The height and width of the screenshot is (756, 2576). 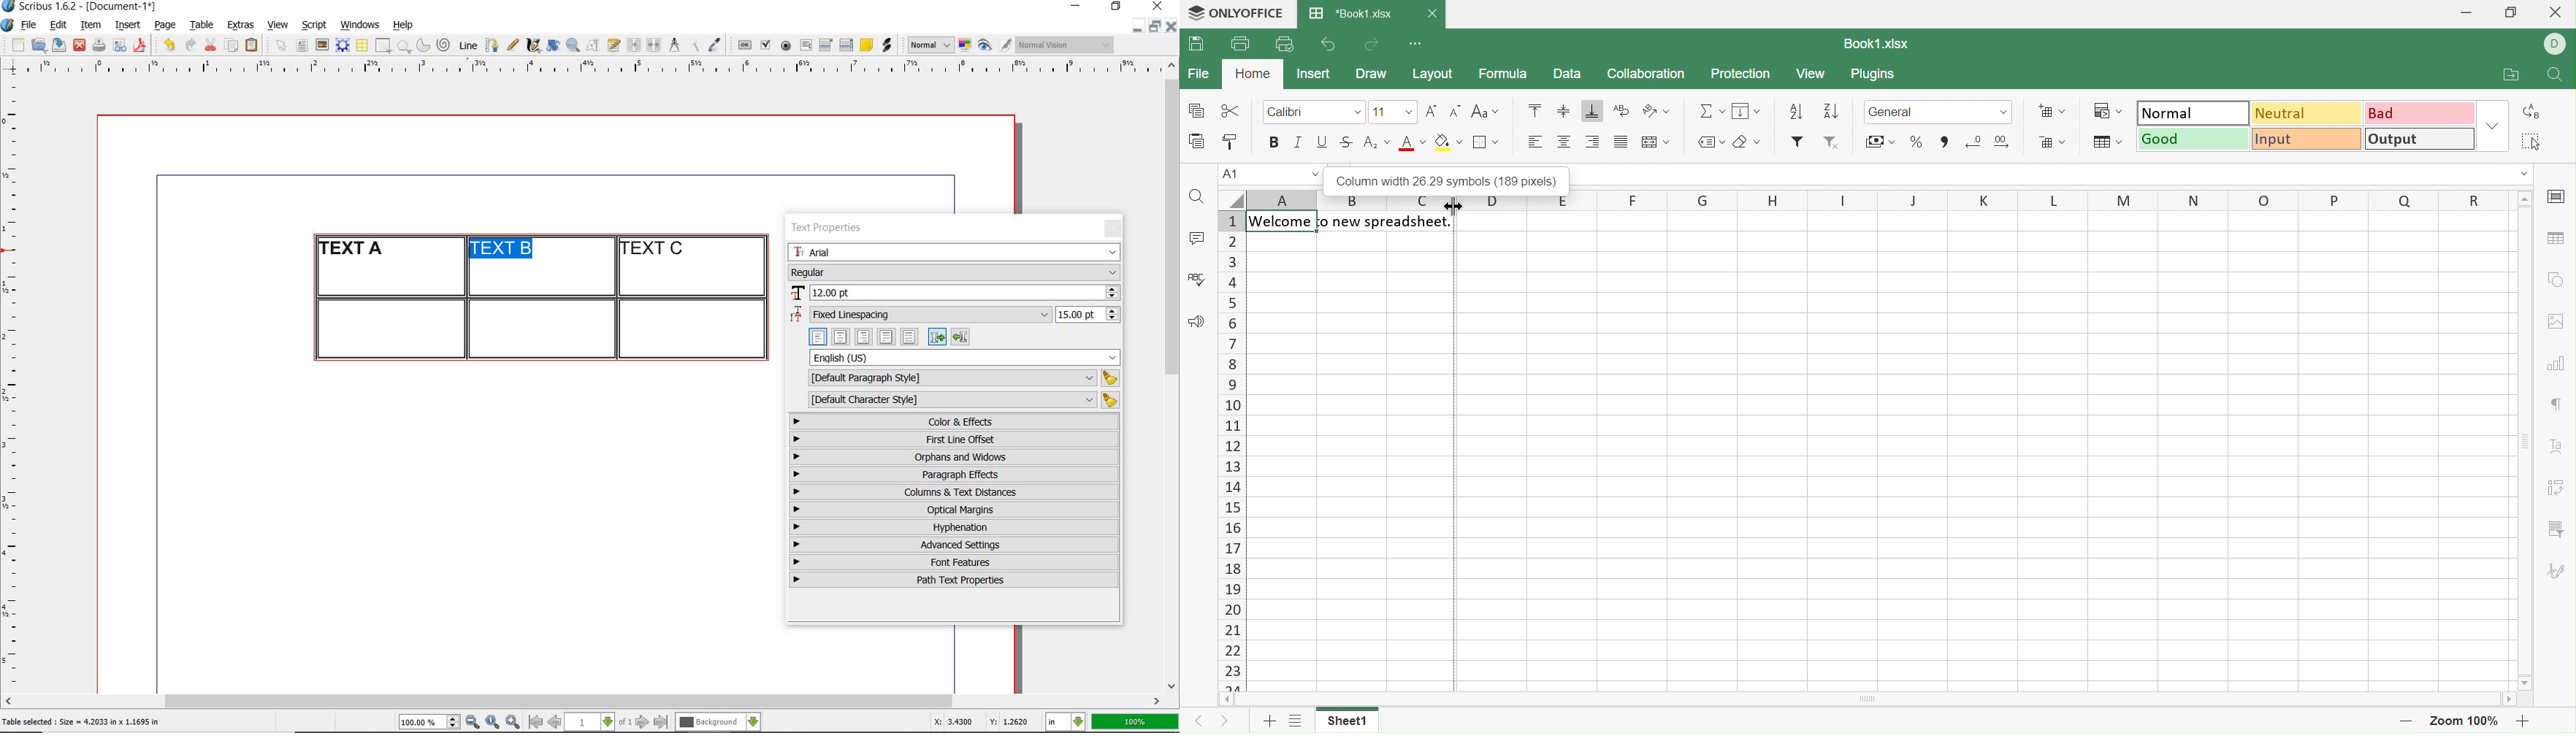 What do you see at coordinates (1274, 141) in the screenshot?
I see `Bold` at bounding box center [1274, 141].